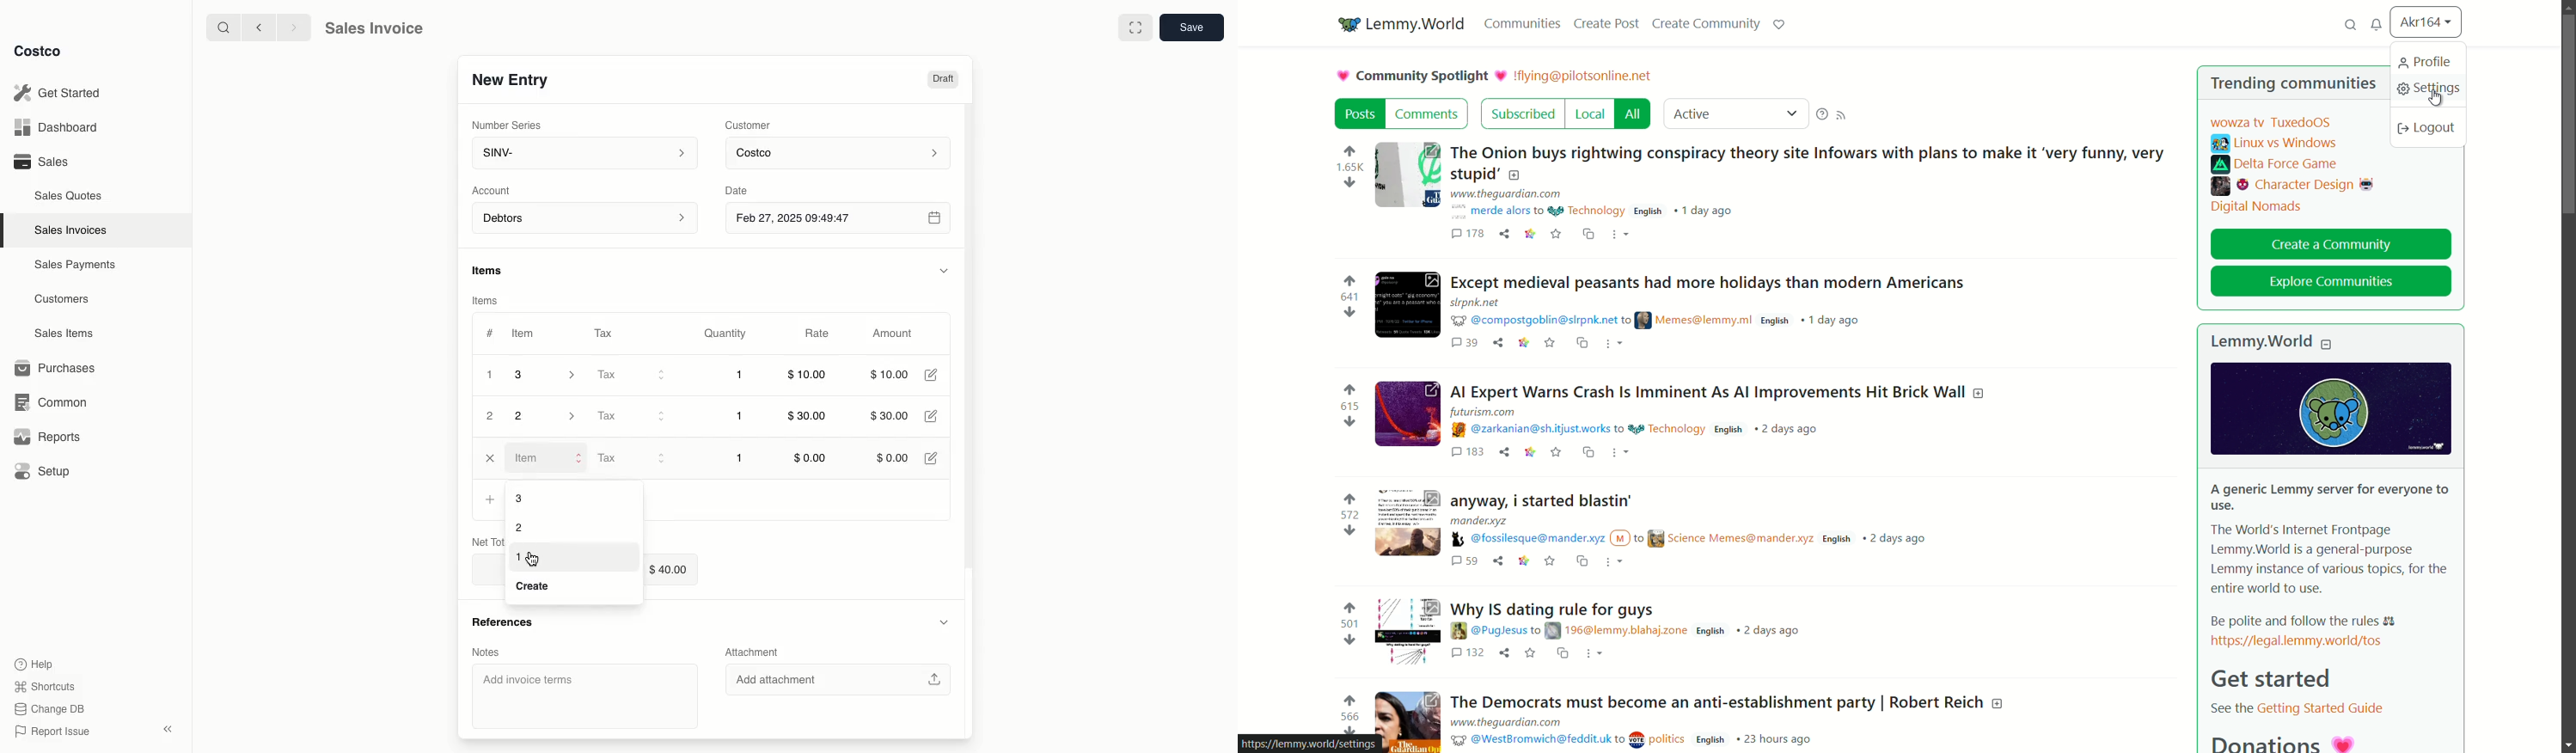  What do you see at coordinates (1547, 561) in the screenshot?
I see `save` at bounding box center [1547, 561].